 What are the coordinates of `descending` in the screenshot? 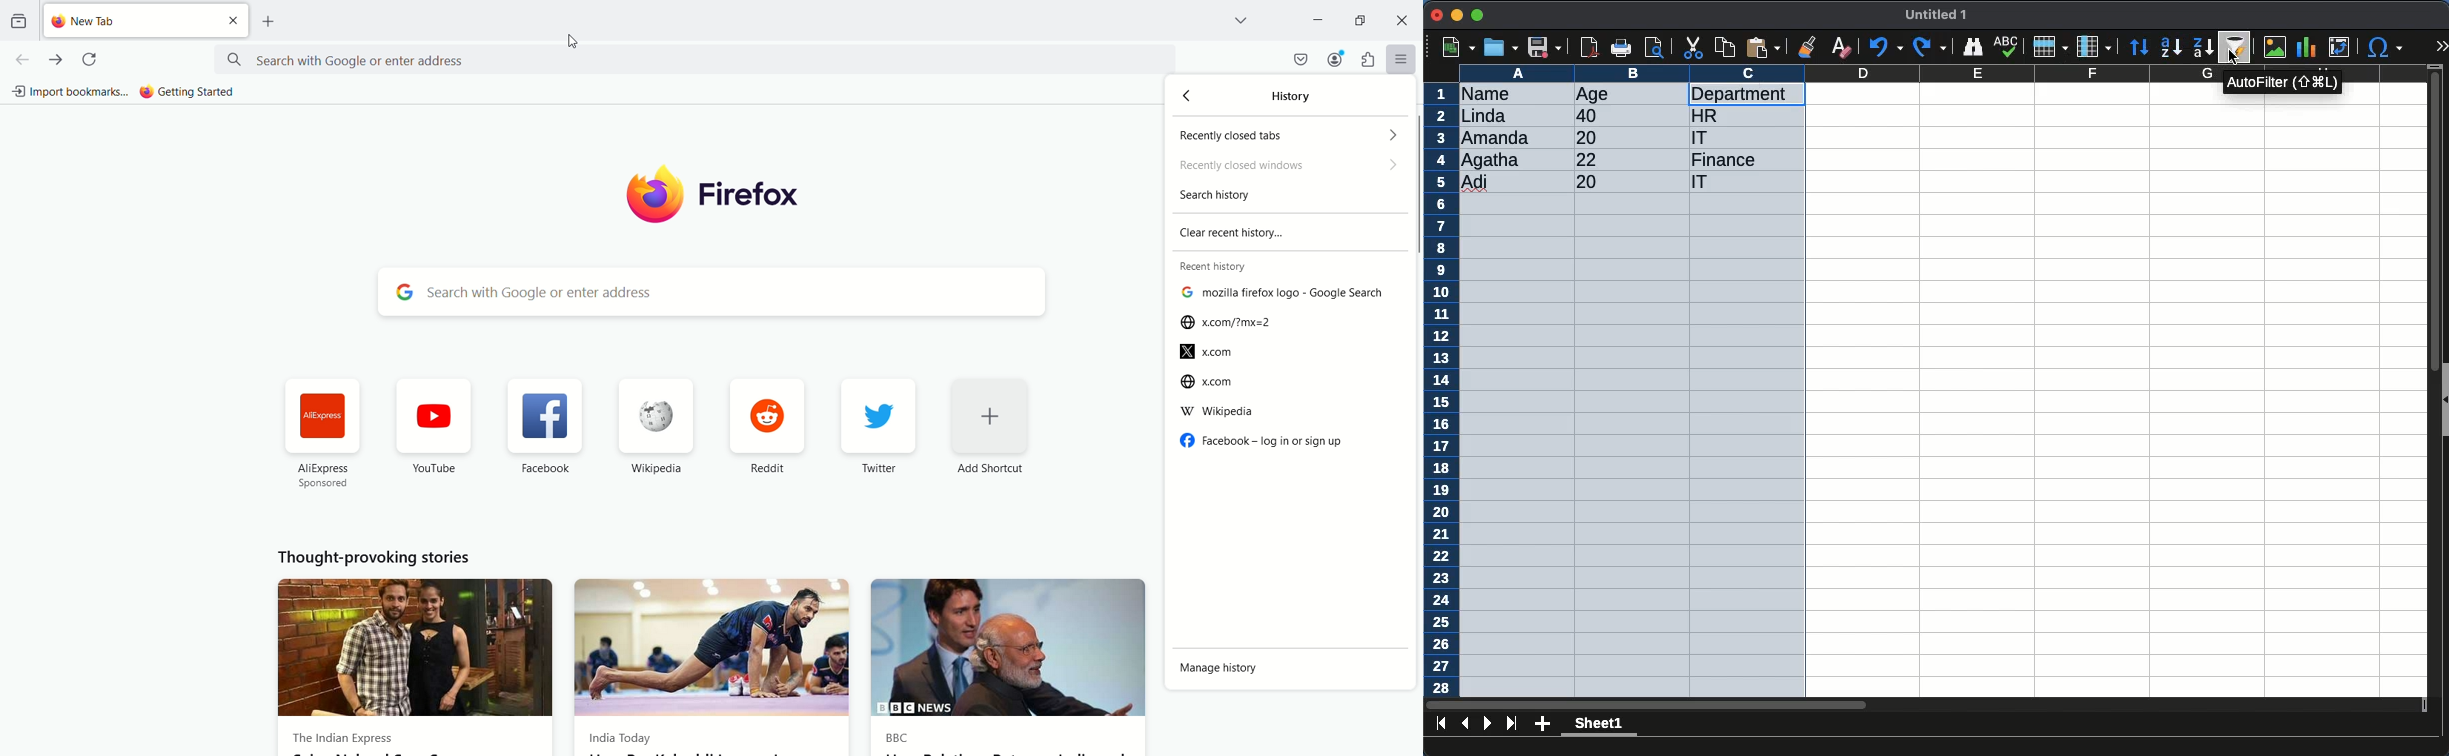 It's located at (2171, 48).